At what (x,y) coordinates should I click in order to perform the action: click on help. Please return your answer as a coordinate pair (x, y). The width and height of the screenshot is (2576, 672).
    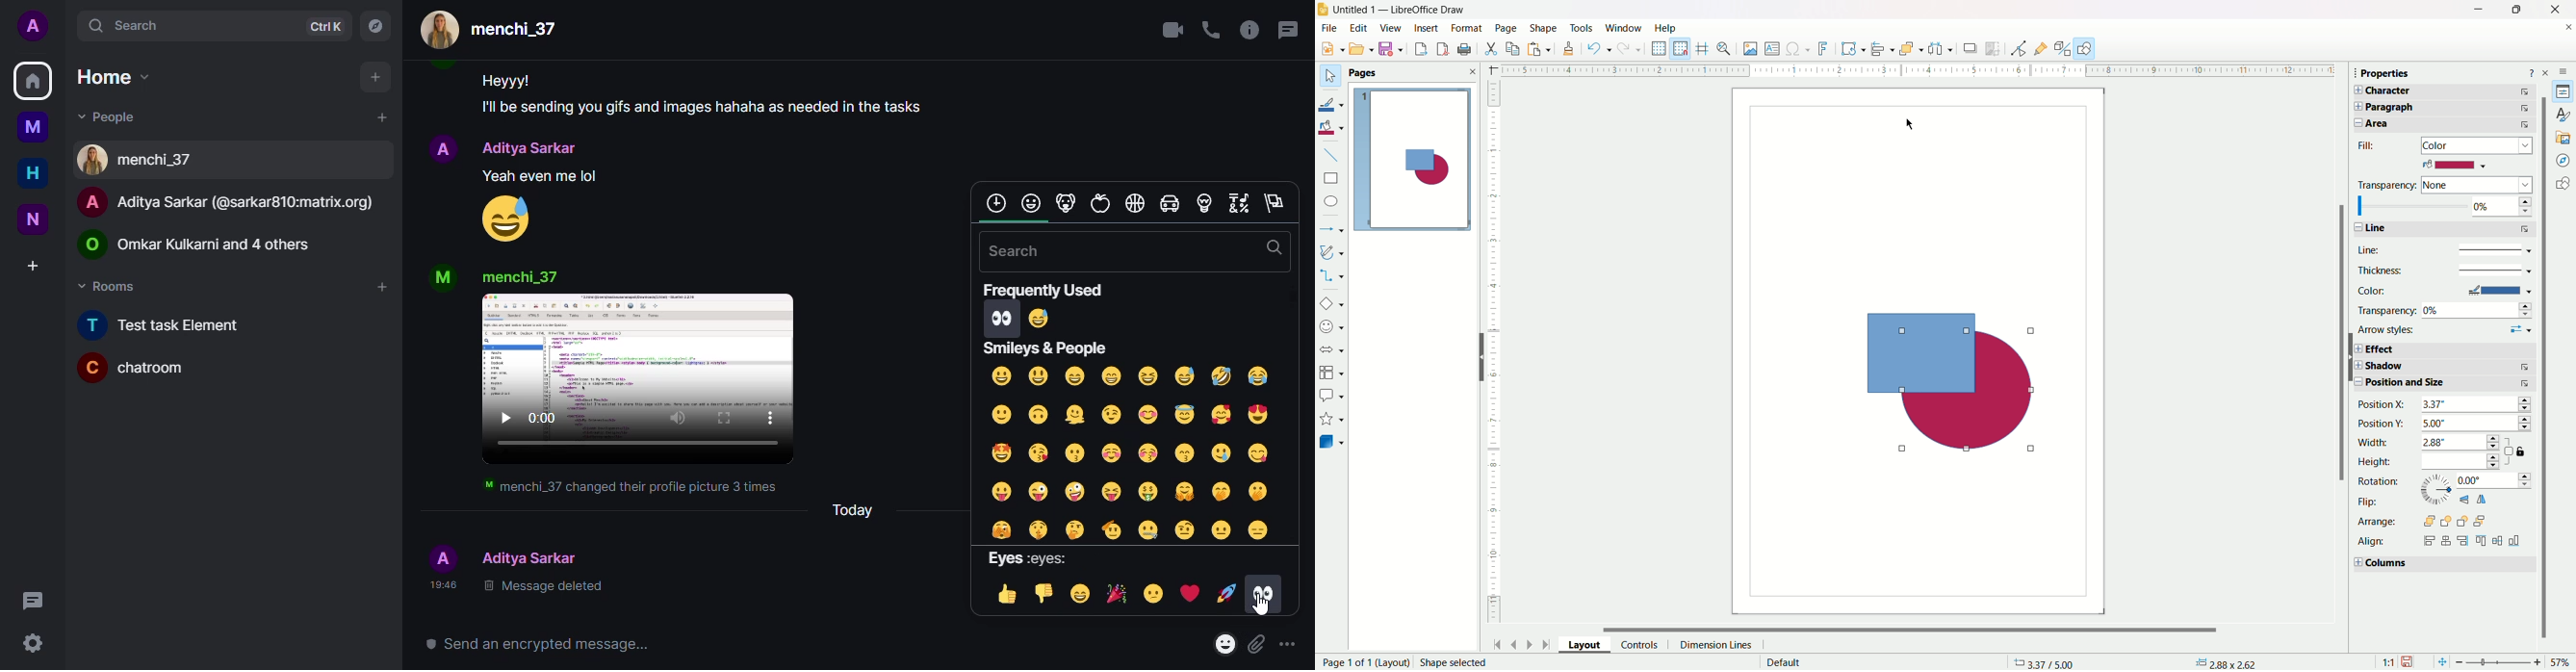
    Looking at the image, I should click on (2531, 72).